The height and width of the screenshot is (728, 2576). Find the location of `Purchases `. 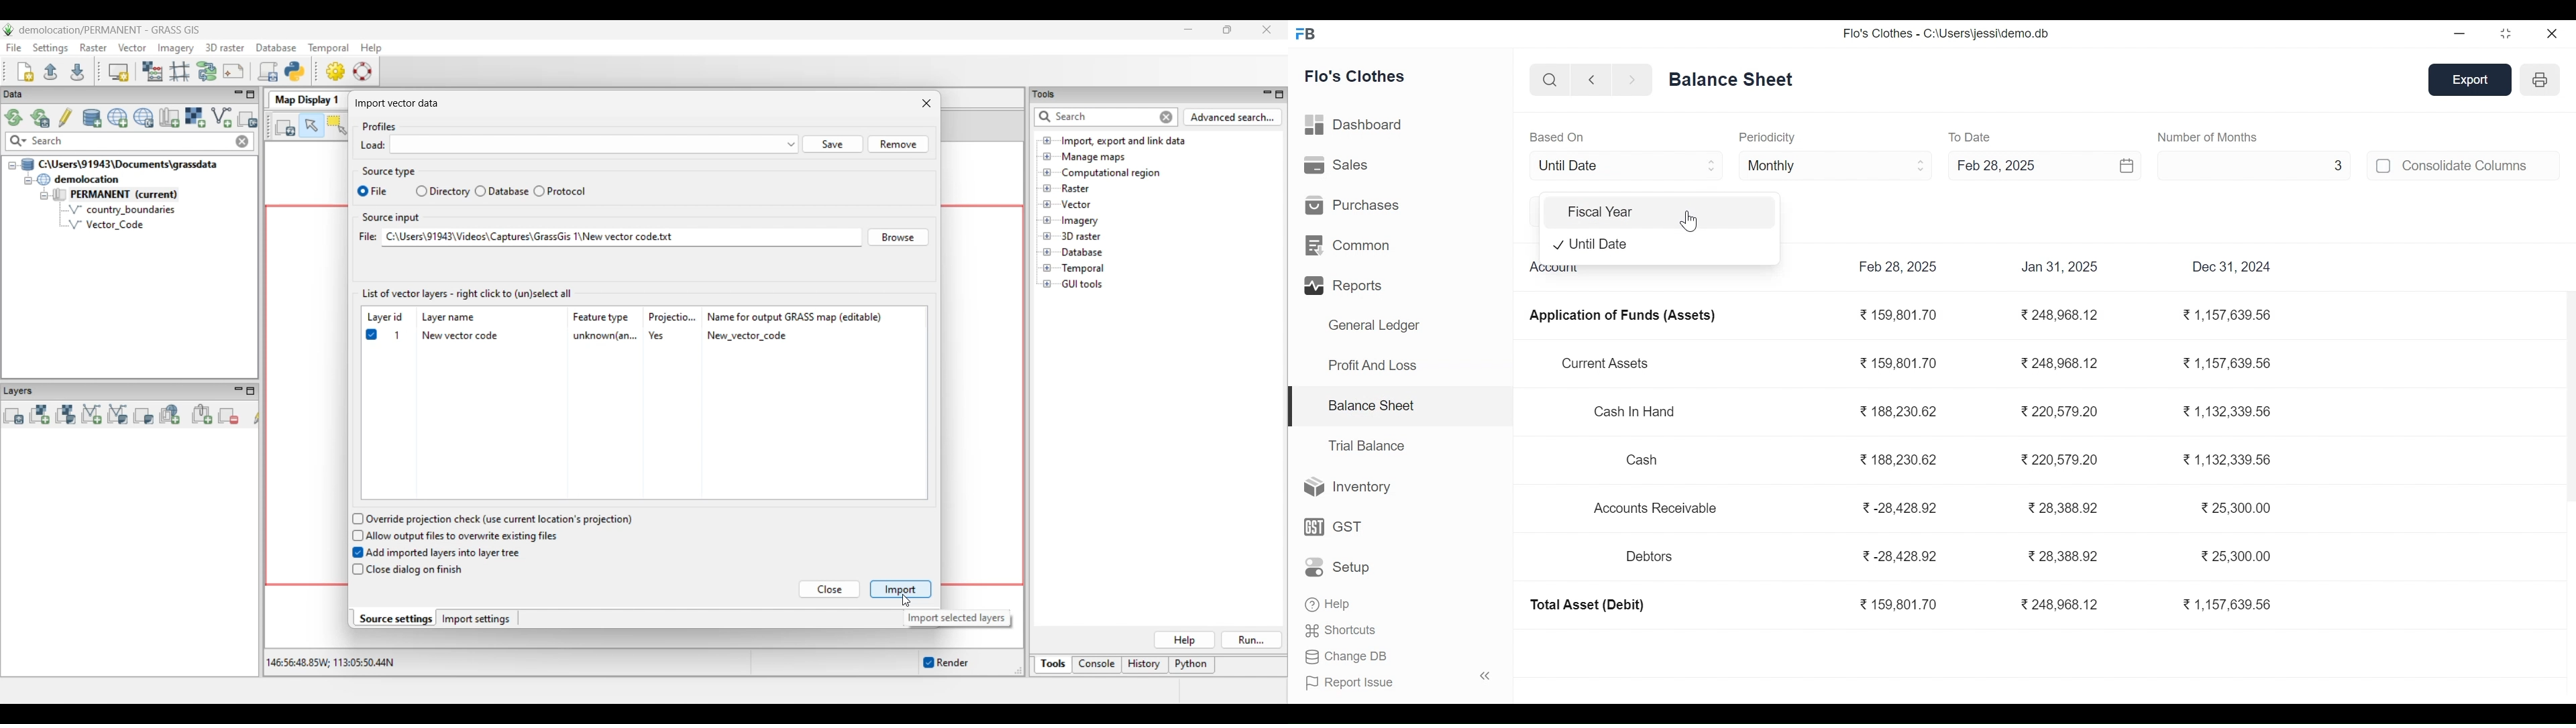

Purchases  is located at coordinates (1352, 204).